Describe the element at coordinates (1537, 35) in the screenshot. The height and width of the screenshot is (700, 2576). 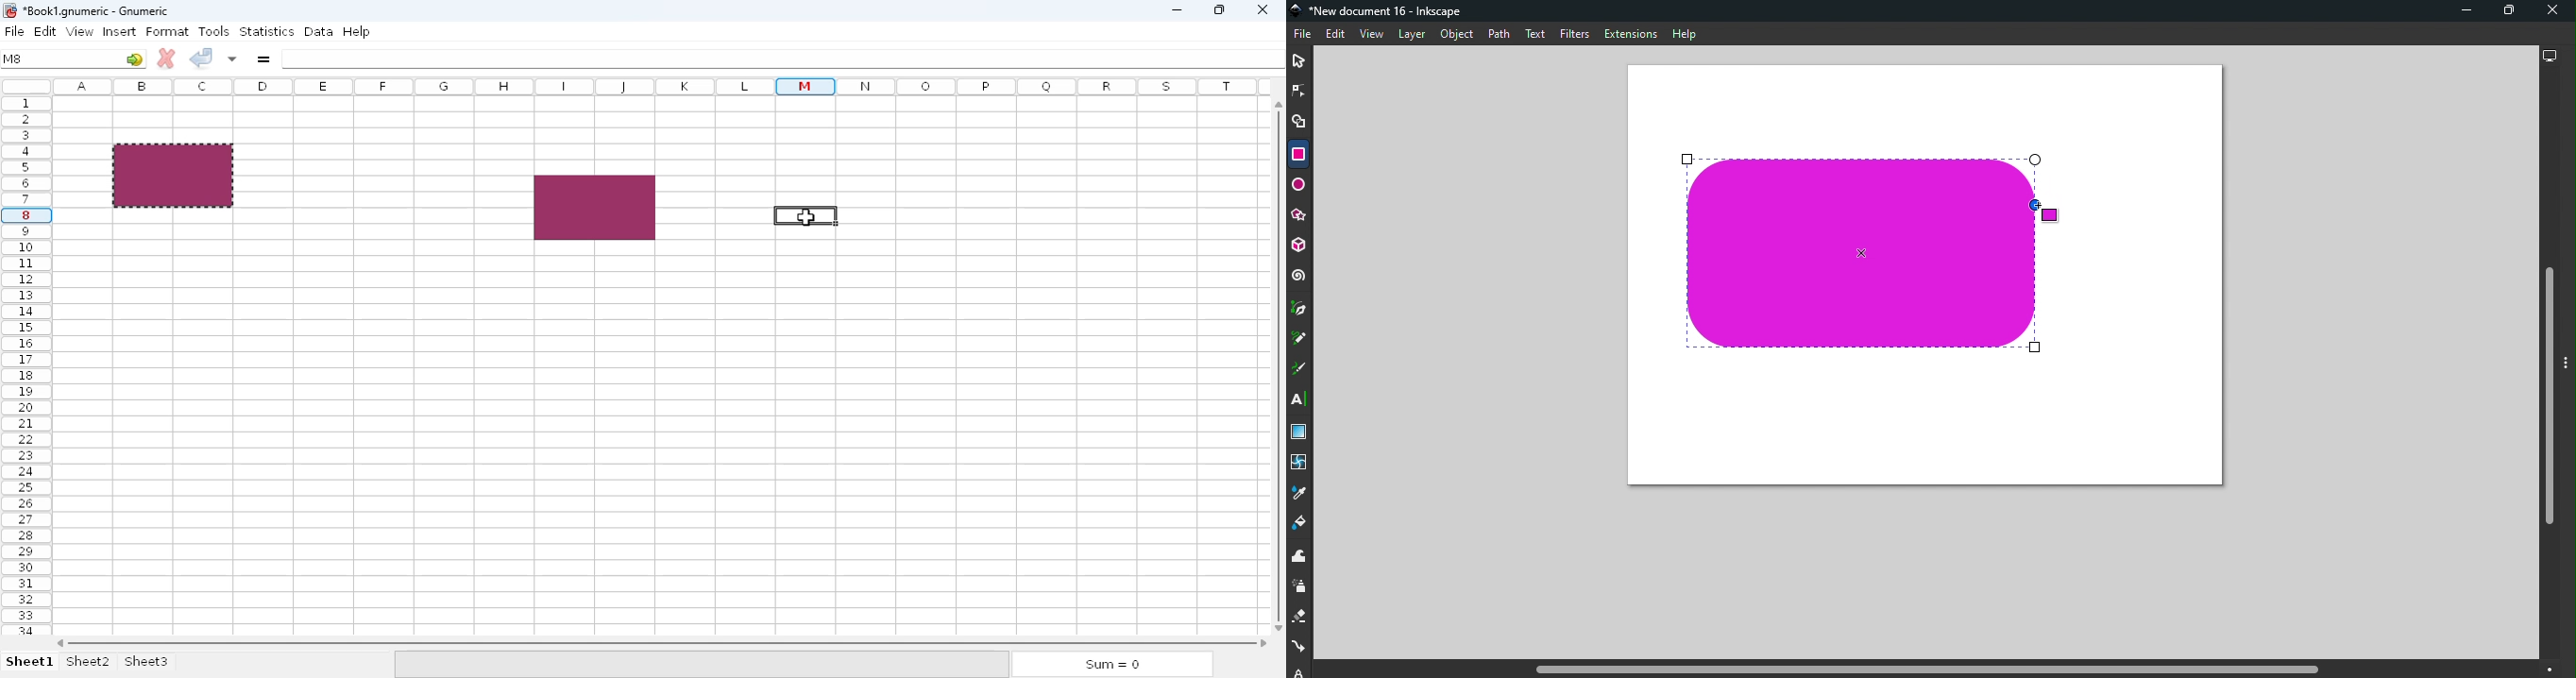
I see `Text` at that location.